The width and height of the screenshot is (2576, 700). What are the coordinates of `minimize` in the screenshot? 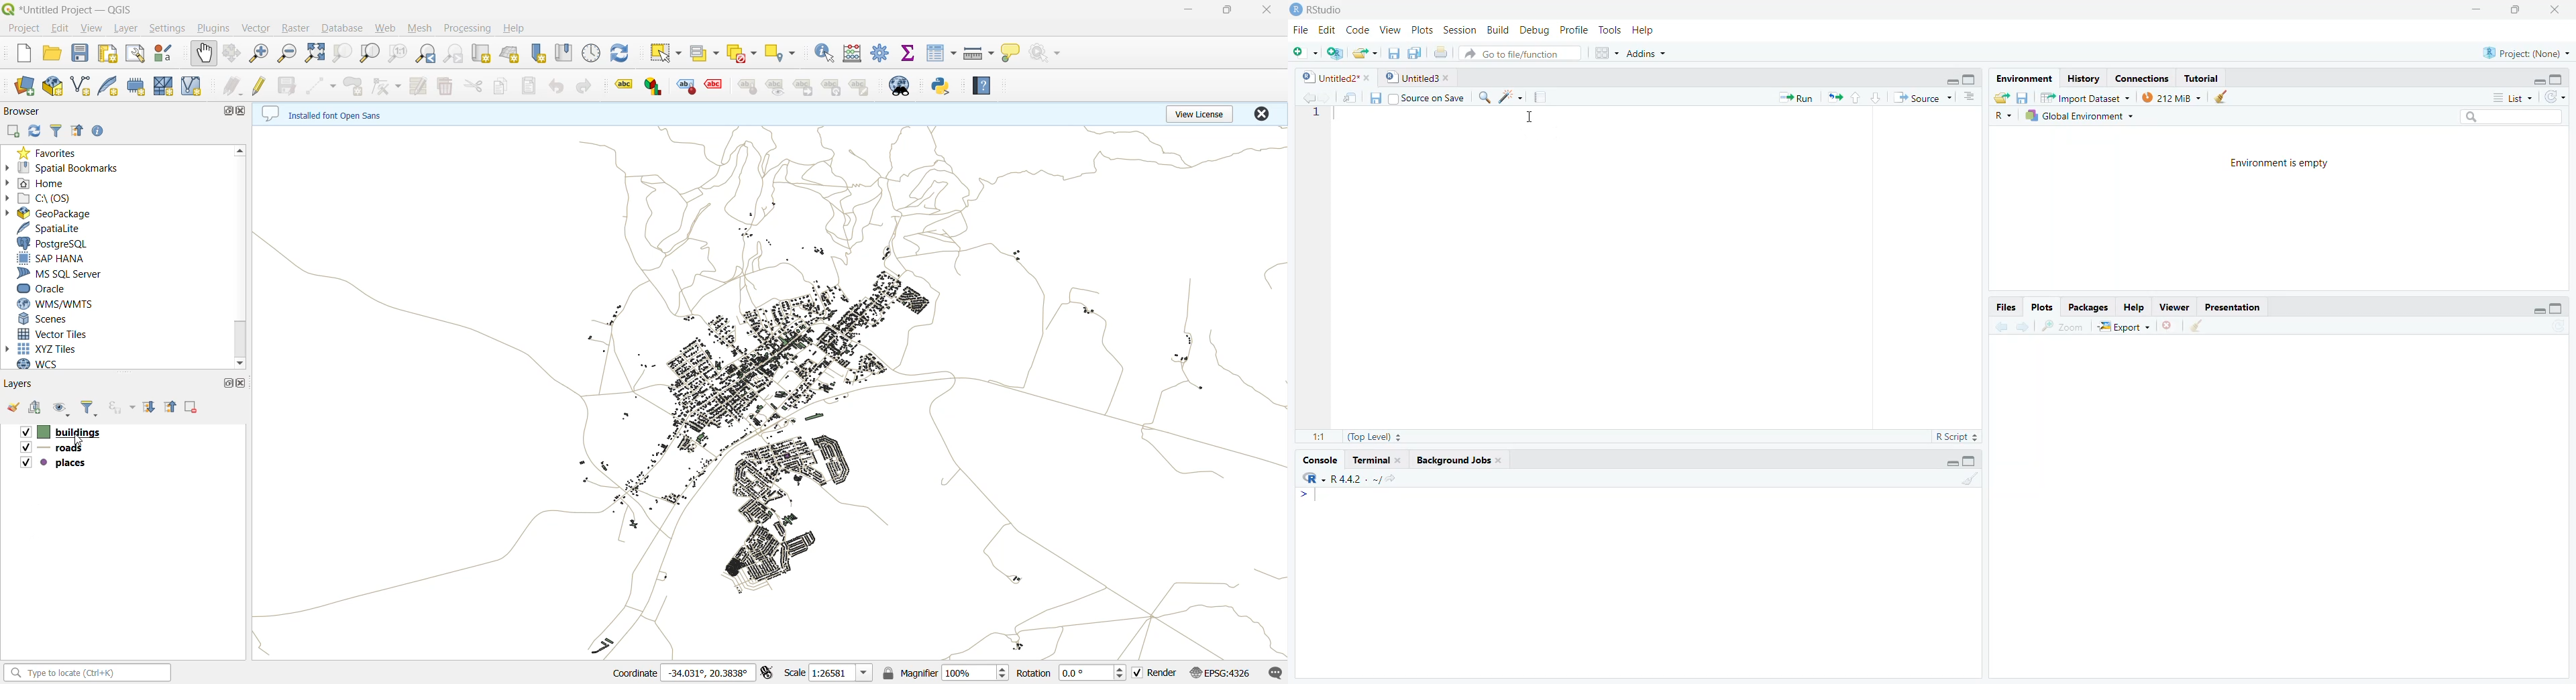 It's located at (2477, 9).